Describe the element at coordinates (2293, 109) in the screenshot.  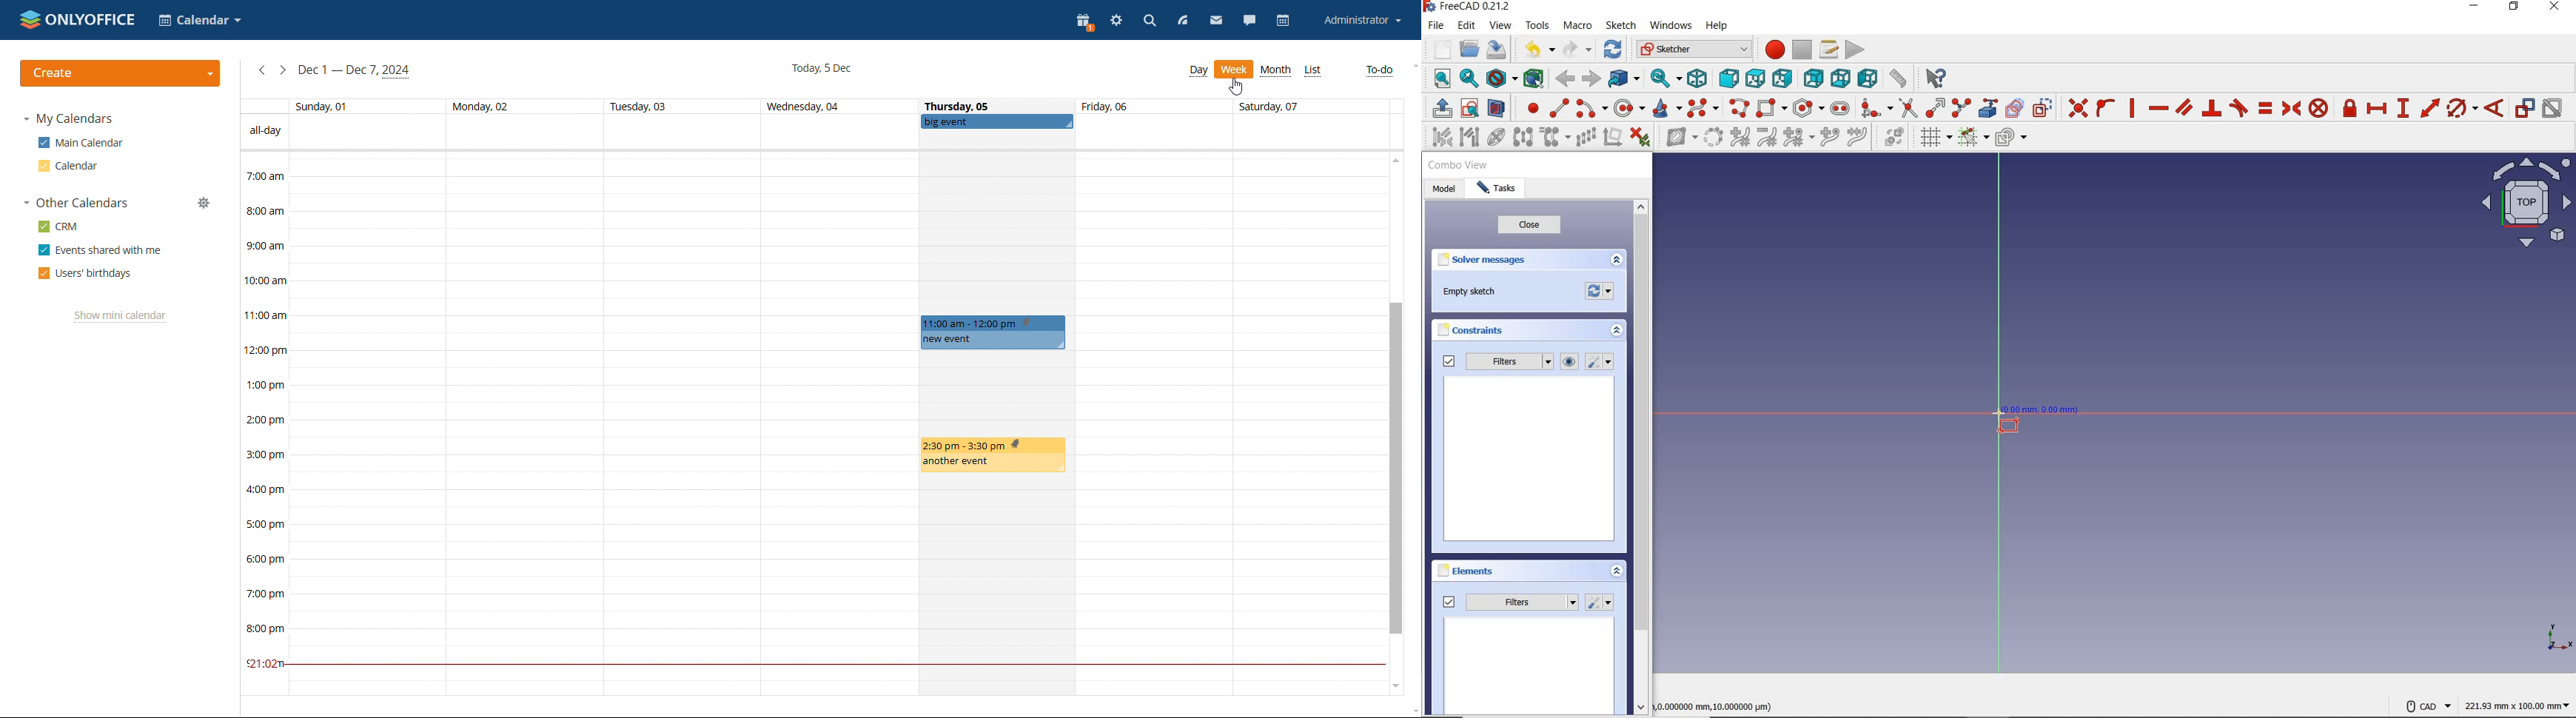
I see `constrain symmetrical` at that location.